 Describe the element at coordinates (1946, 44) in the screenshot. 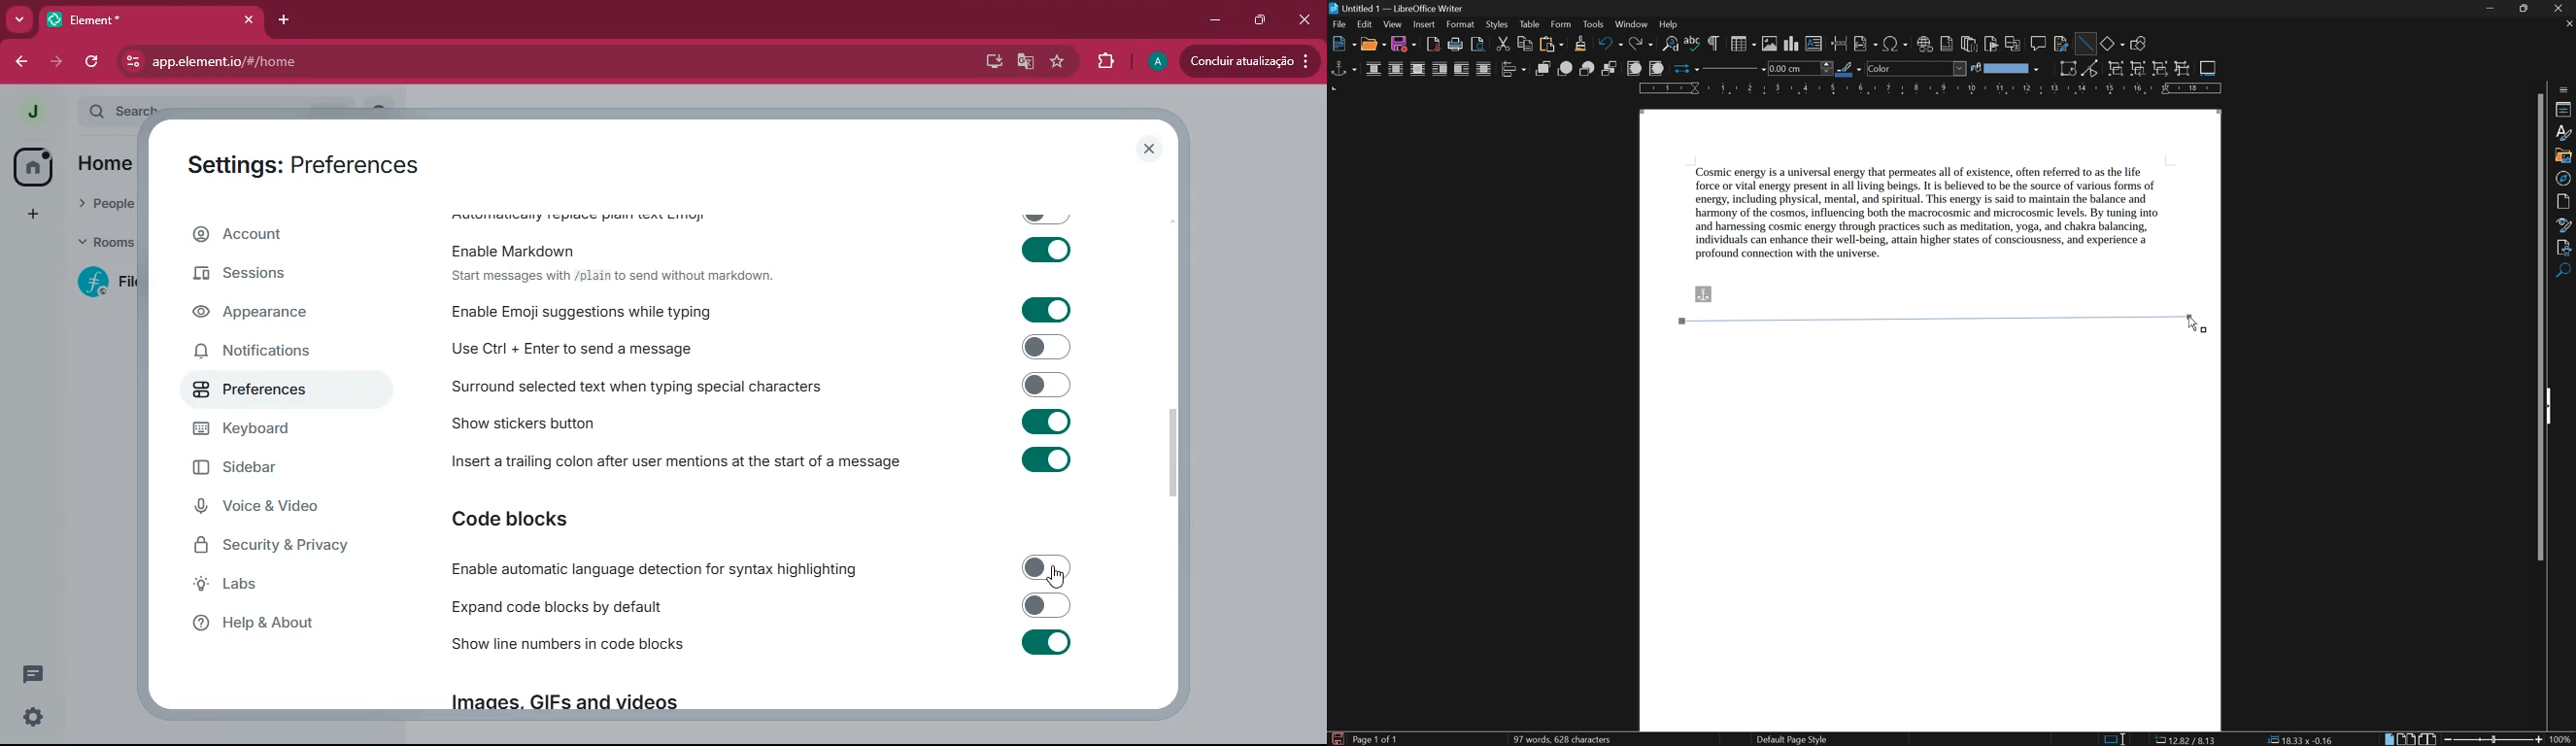

I see `insert footnote` at that location.